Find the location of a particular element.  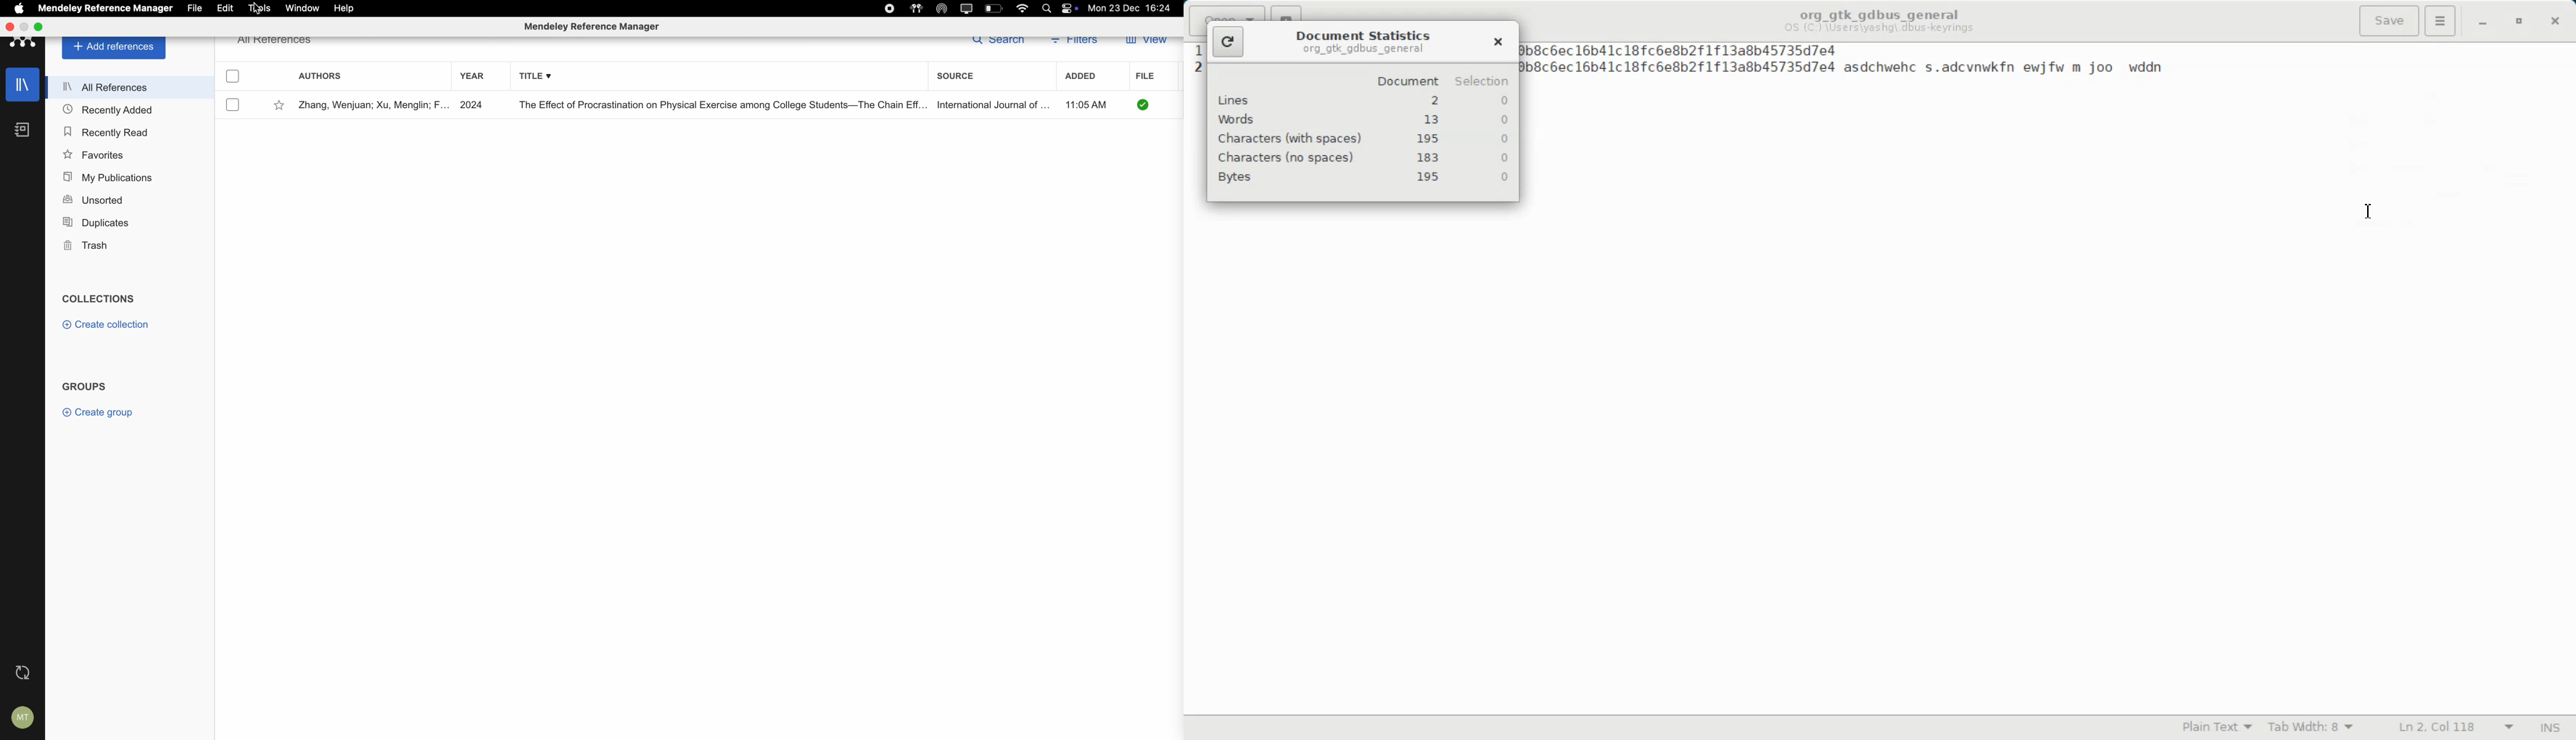

trash is located at coordinates (88, 246).